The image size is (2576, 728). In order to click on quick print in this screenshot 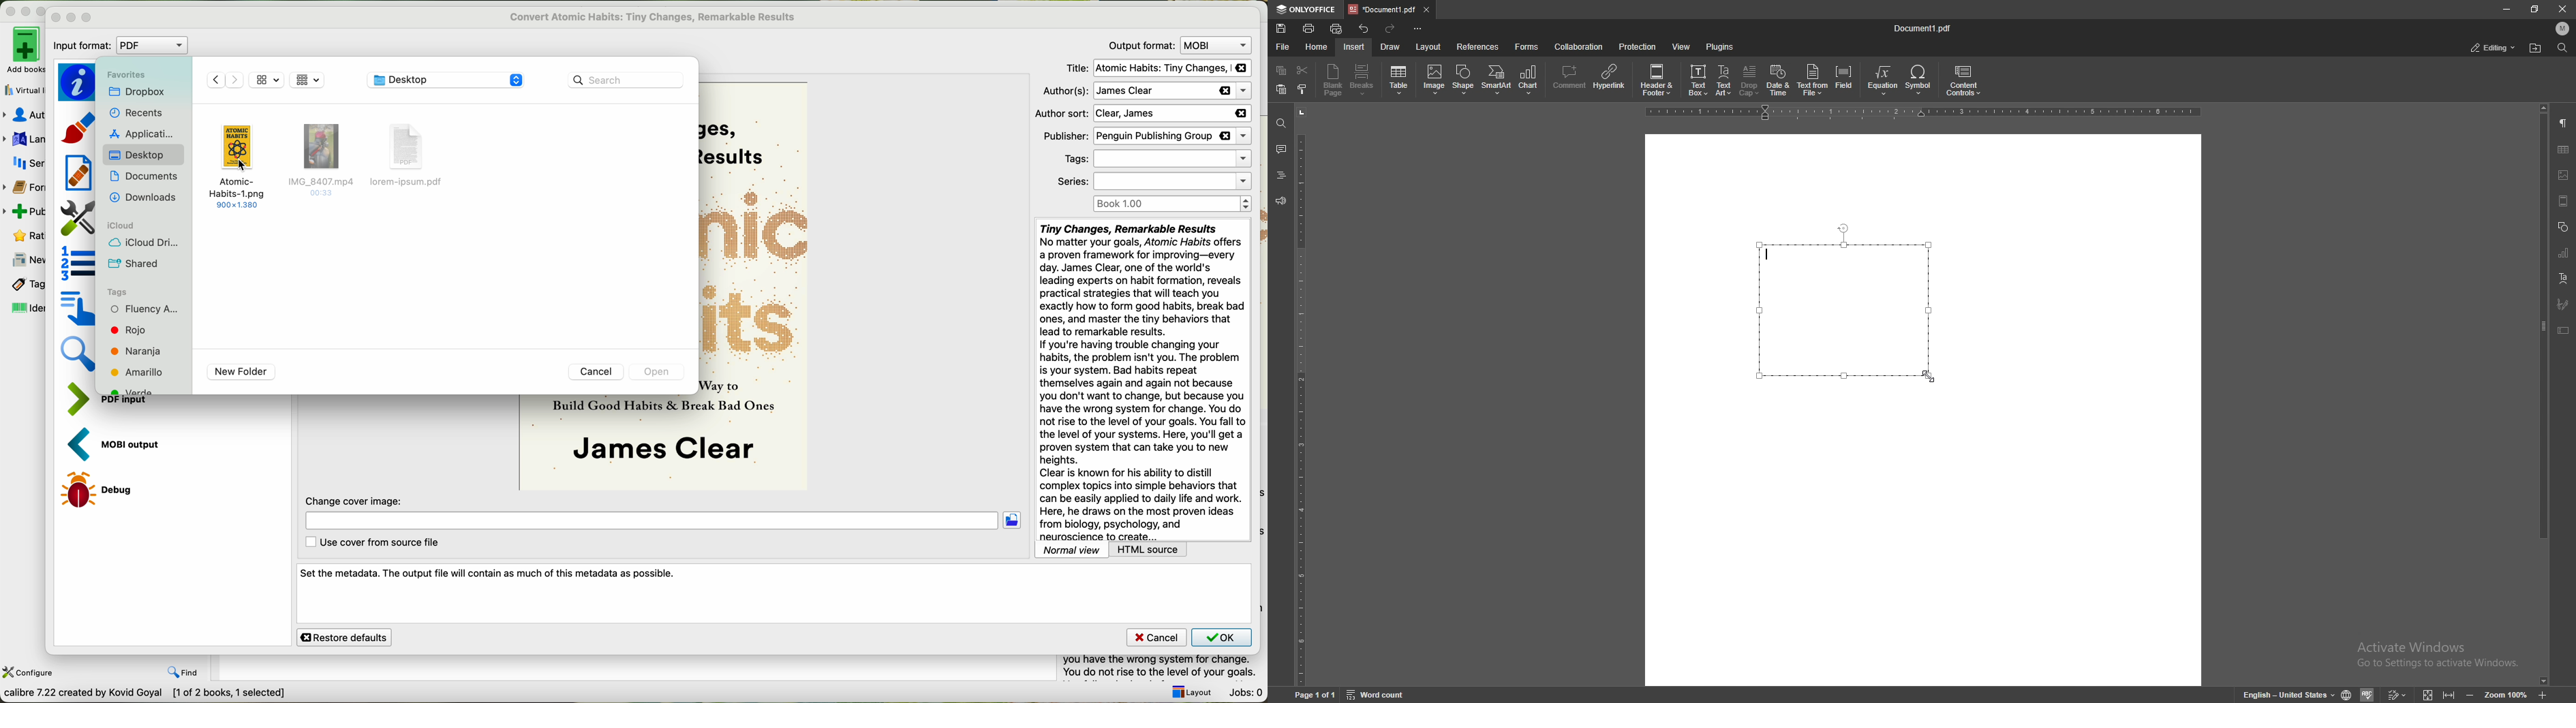, I will do `click(1336, 29)`.